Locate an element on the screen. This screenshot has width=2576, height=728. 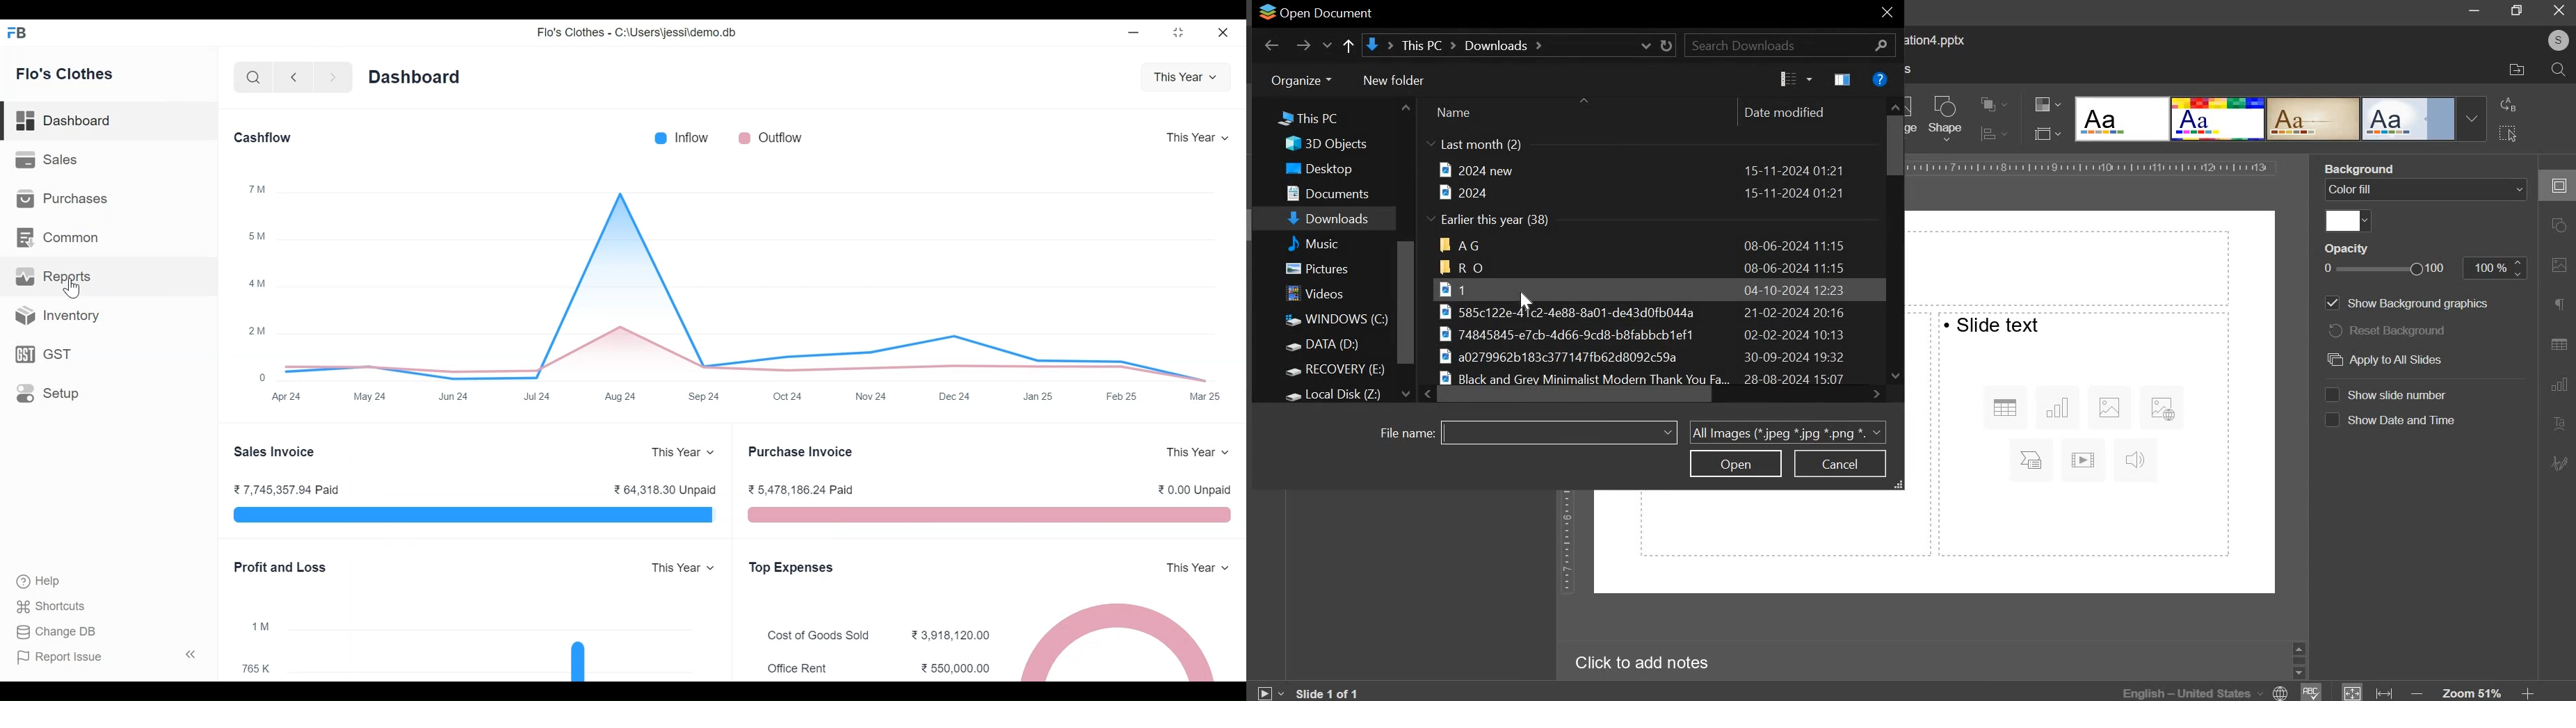
show the preview pane is located at coordinates (1842, 79).